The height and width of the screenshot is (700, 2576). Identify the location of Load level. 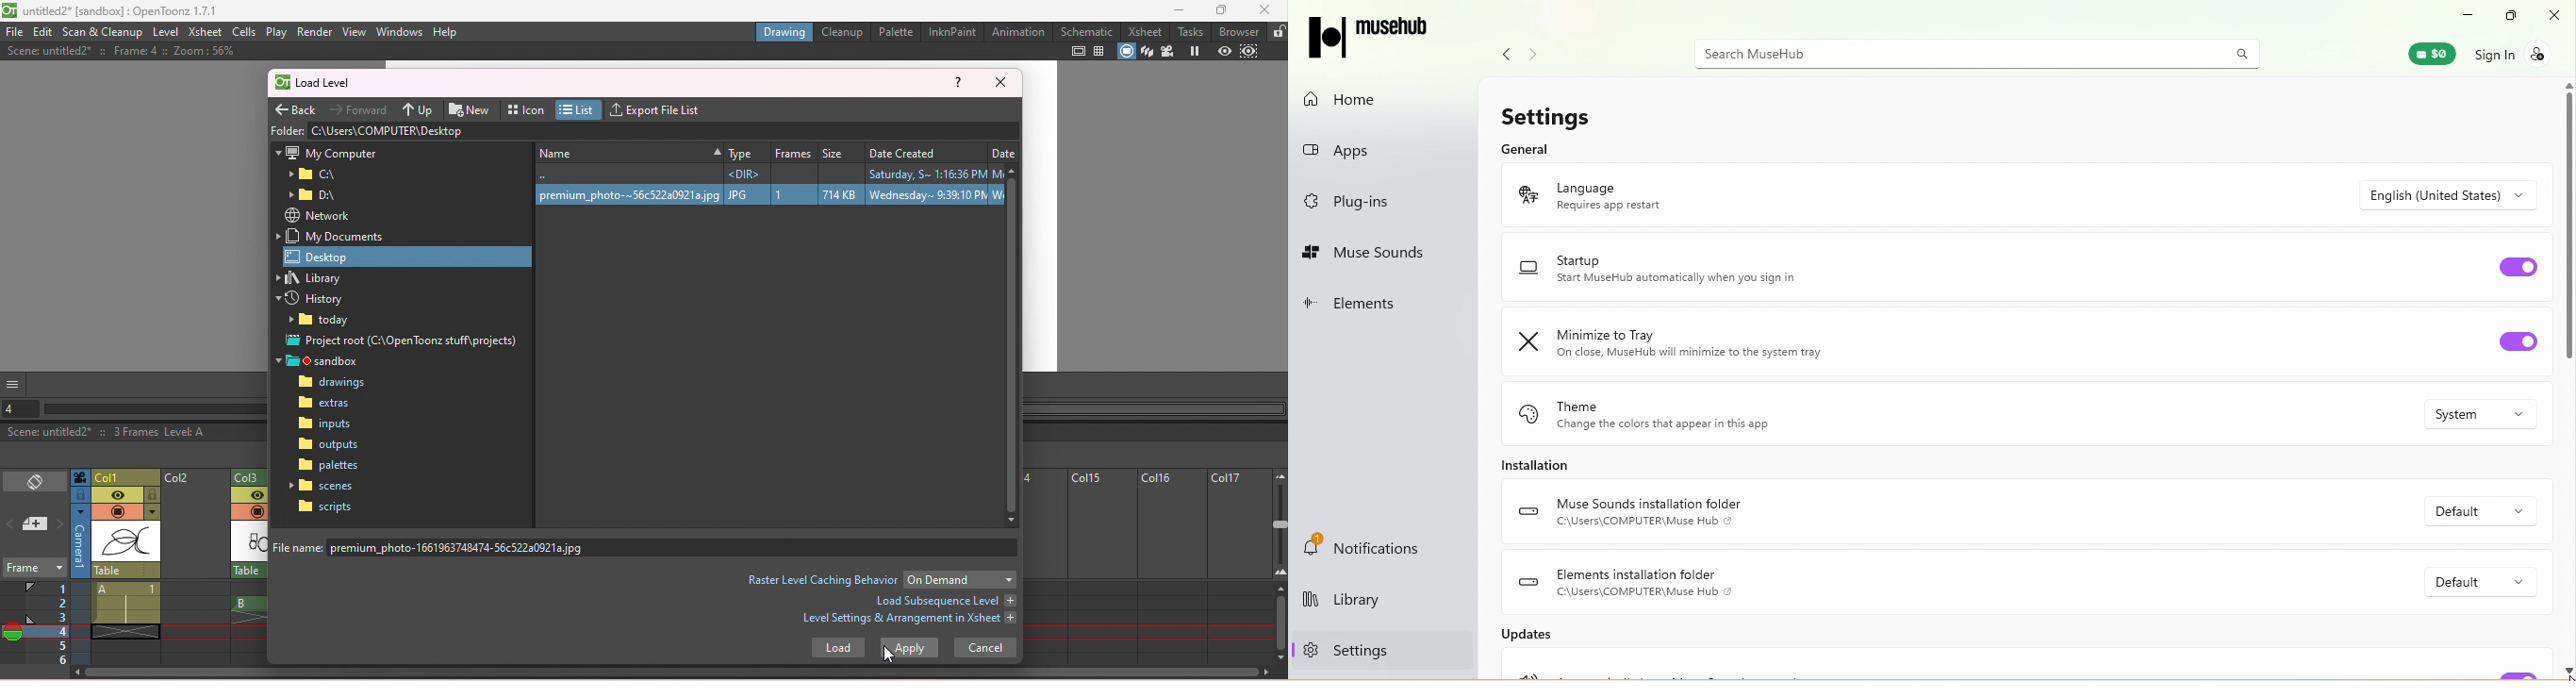
(323, 84).